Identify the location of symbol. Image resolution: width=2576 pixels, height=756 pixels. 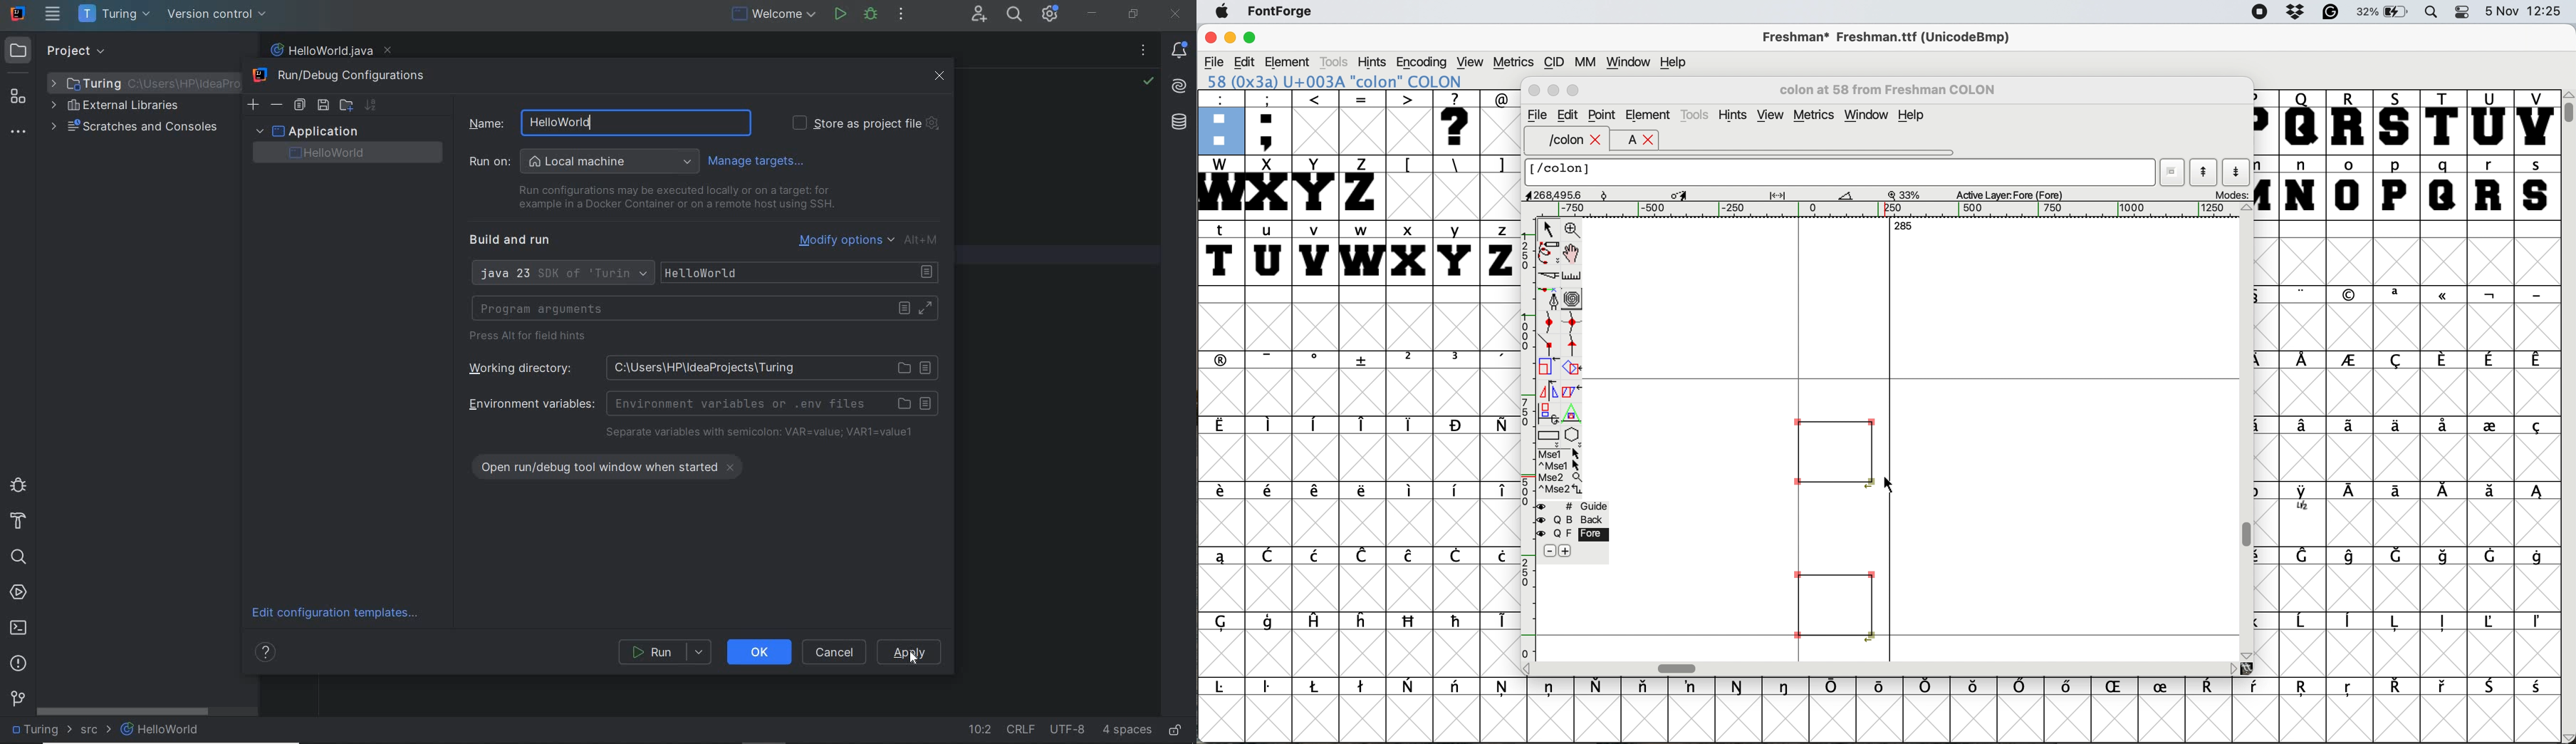
(2118, 688).